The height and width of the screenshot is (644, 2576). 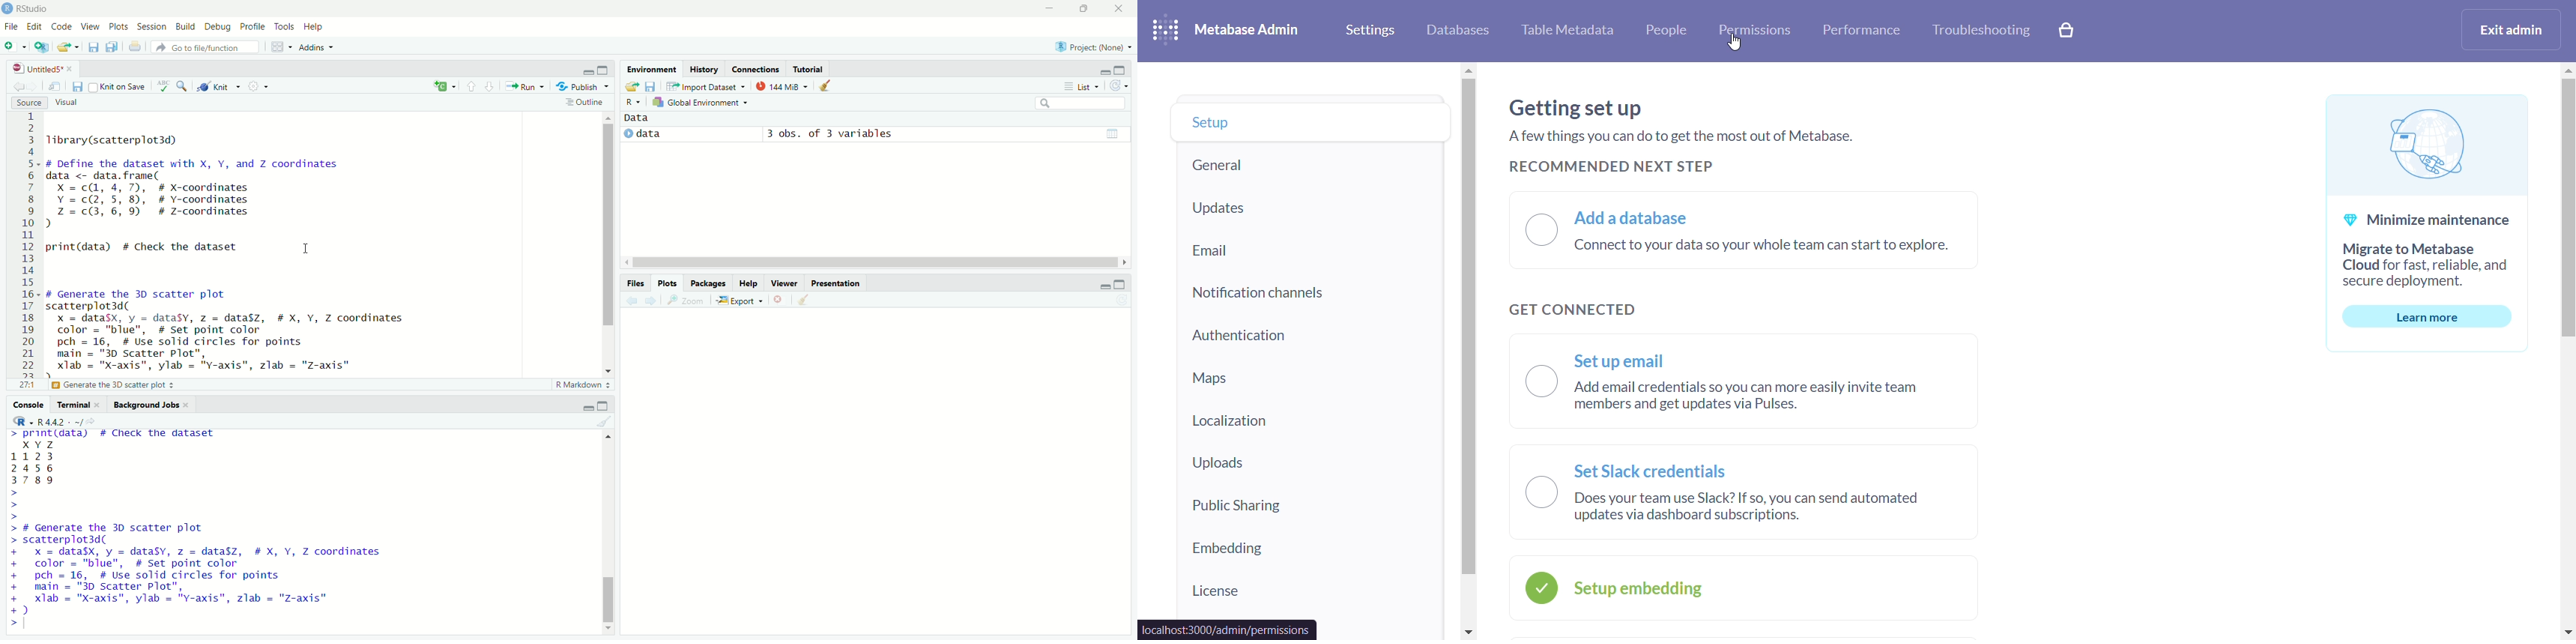 I want to click on Publish, so click(x=582, y=87).